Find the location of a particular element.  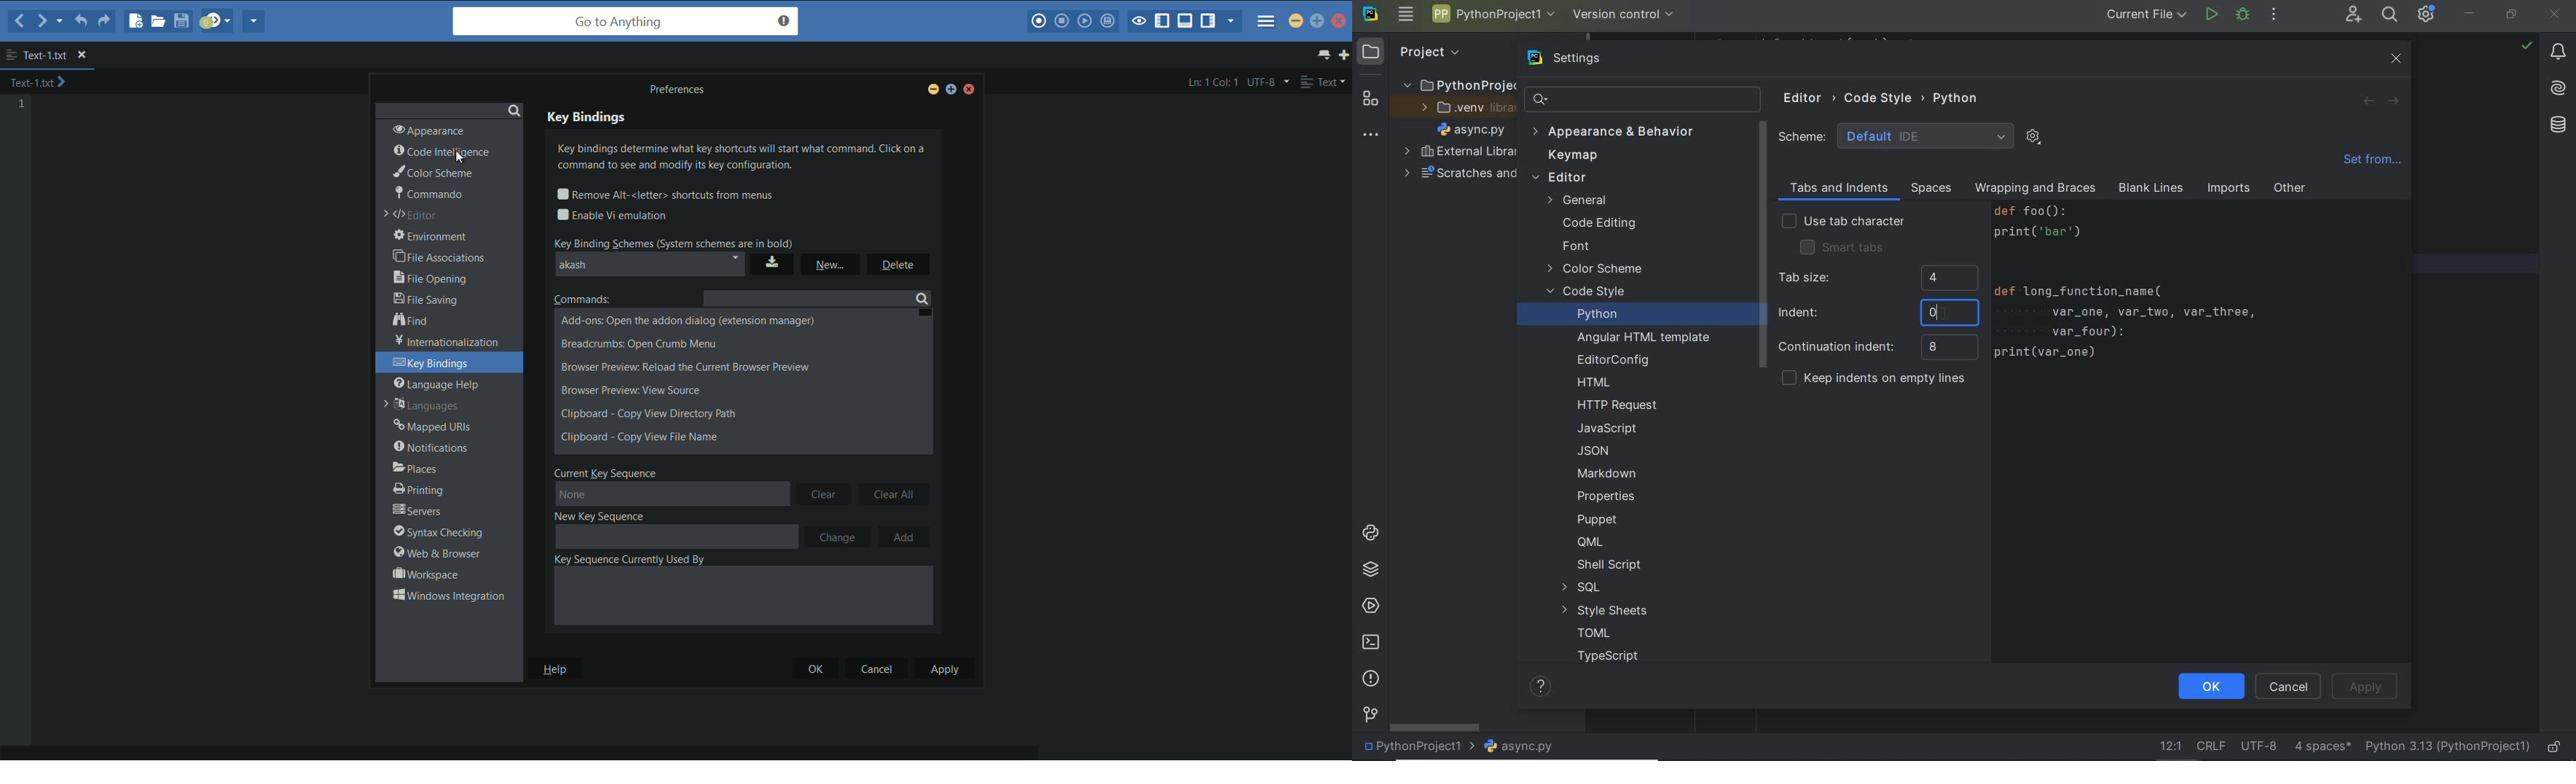

more tool windows is located at coordinates (1370, 136).